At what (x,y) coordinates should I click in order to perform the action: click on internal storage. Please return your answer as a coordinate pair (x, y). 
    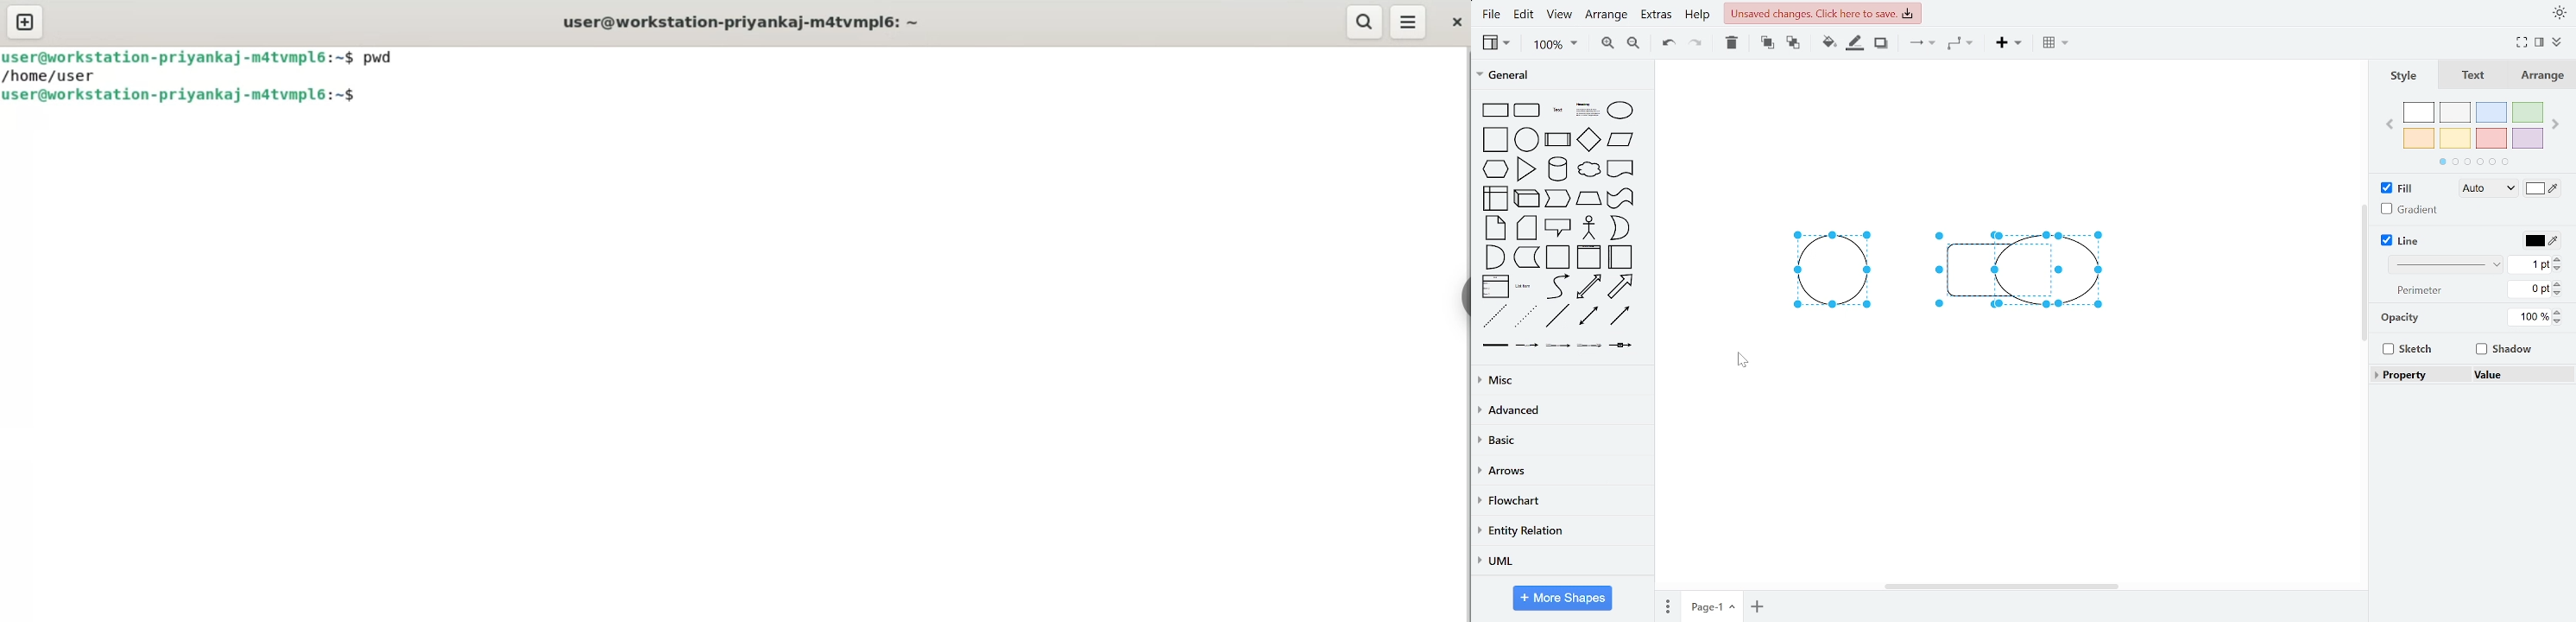
    Looking at the image, I should click on (1498, 198).